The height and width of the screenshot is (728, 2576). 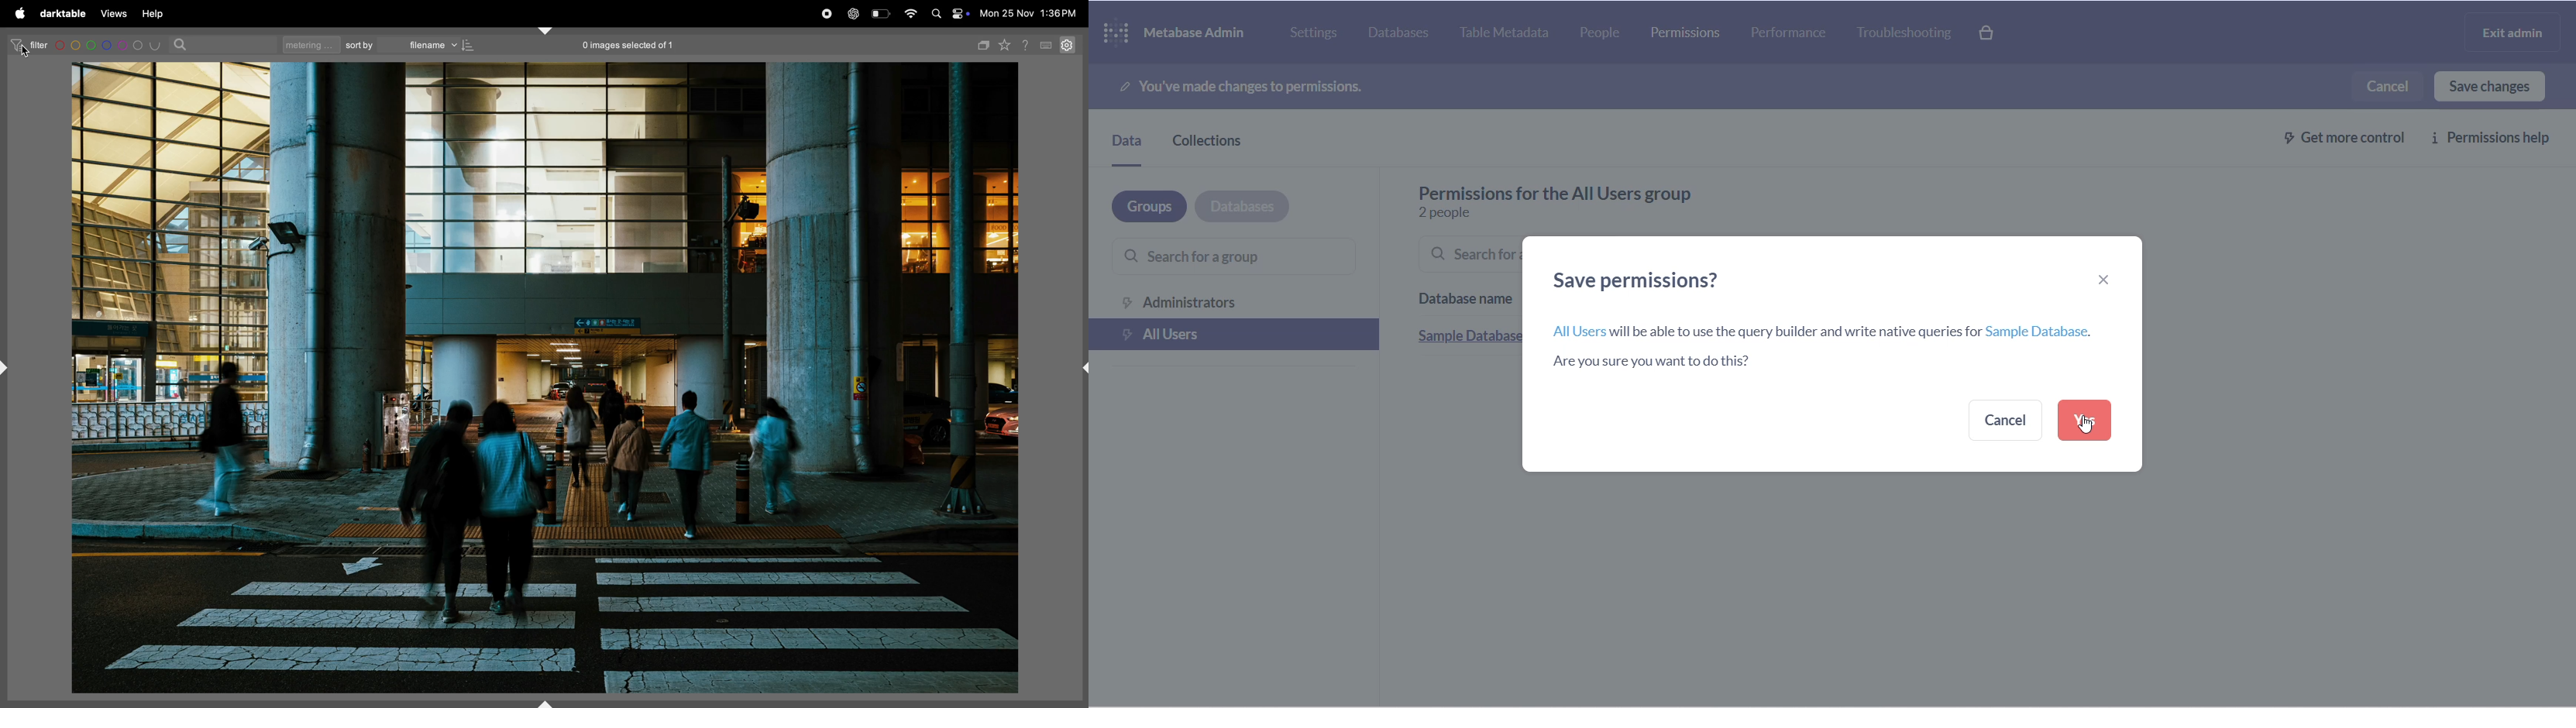 What do you see at coordinates (1243, 205) in the screenshot?
I see `databases` at bounding box center [1243, 205].